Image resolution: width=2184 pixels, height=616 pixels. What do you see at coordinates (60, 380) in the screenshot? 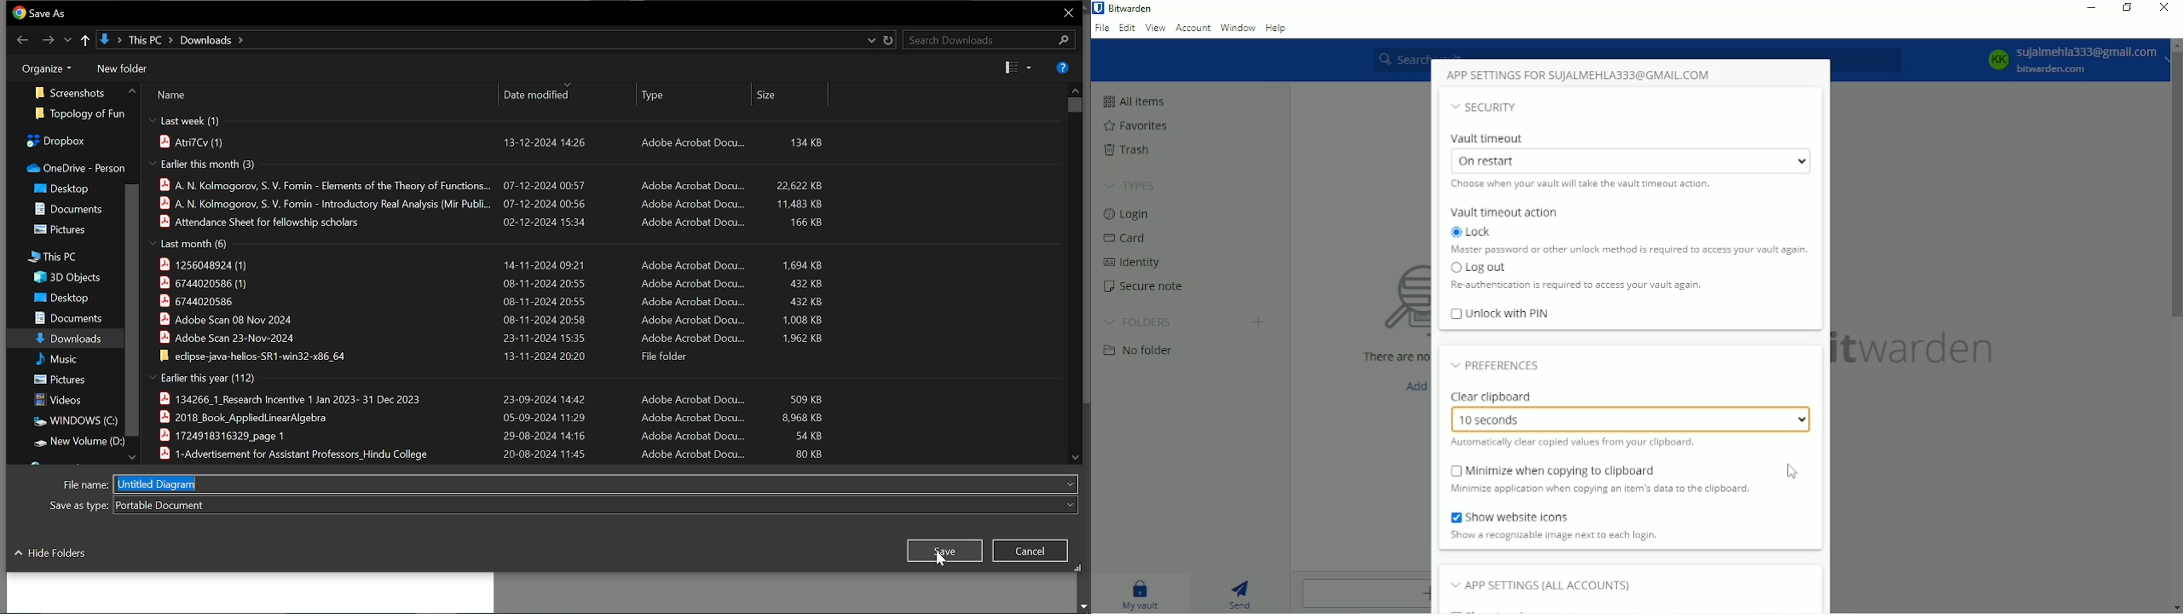
I see `pictures` at bounding box center [60, 380].